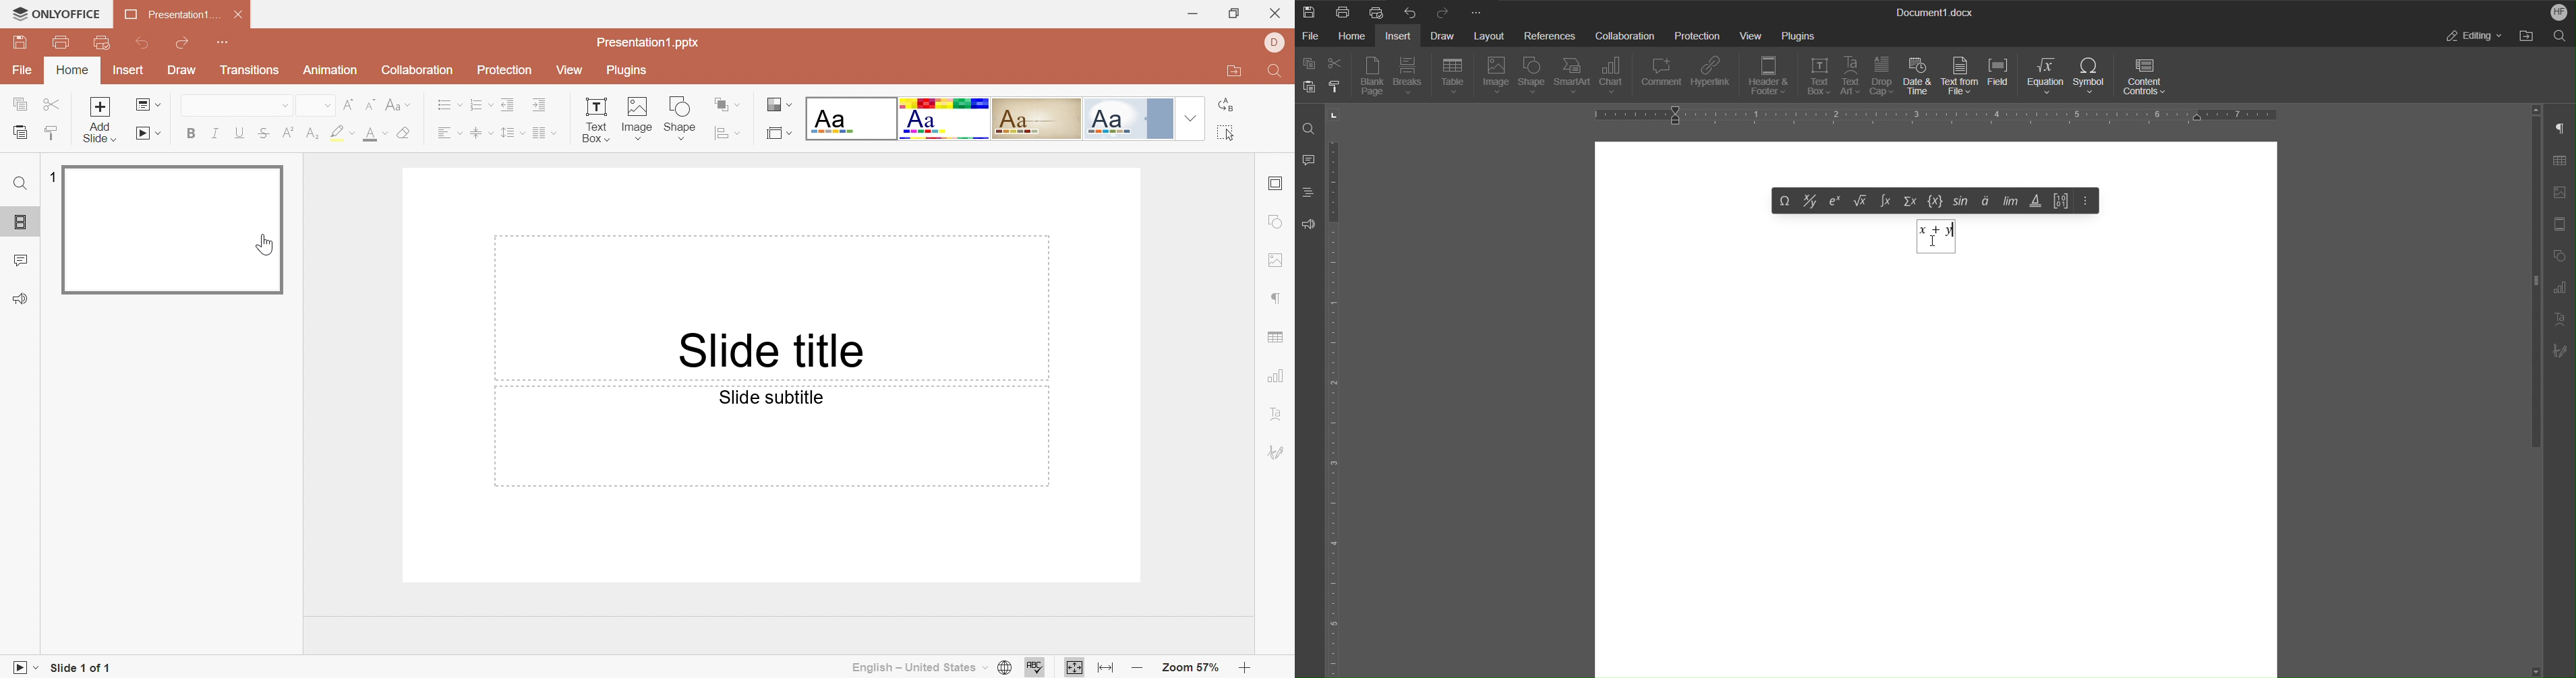 Image resolution: width=2576 pixels, height=700 pixels. Describe the element at coordinates (477, 103) in the screenshot. I see `Numbering` at that location.